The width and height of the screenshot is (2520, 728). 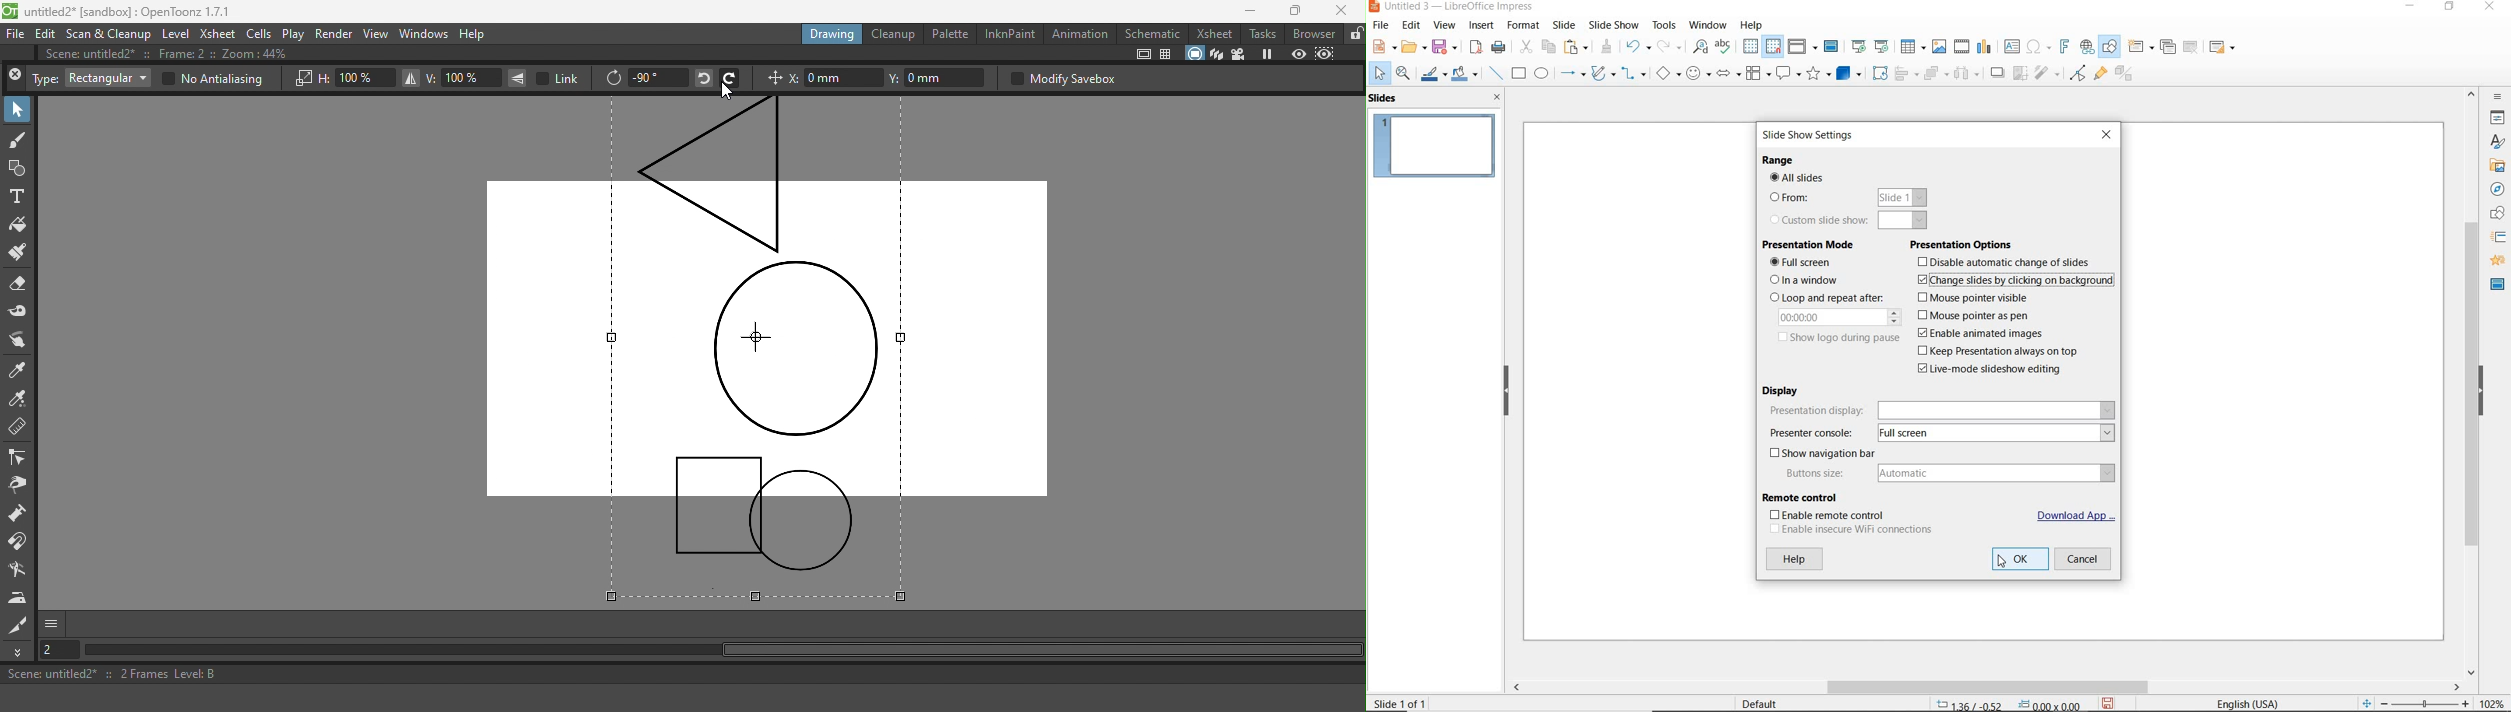 What do you see at coordinates (1882, 73) in the screenshot?
I see `ROTATE` at bounding box center [1882, 73].